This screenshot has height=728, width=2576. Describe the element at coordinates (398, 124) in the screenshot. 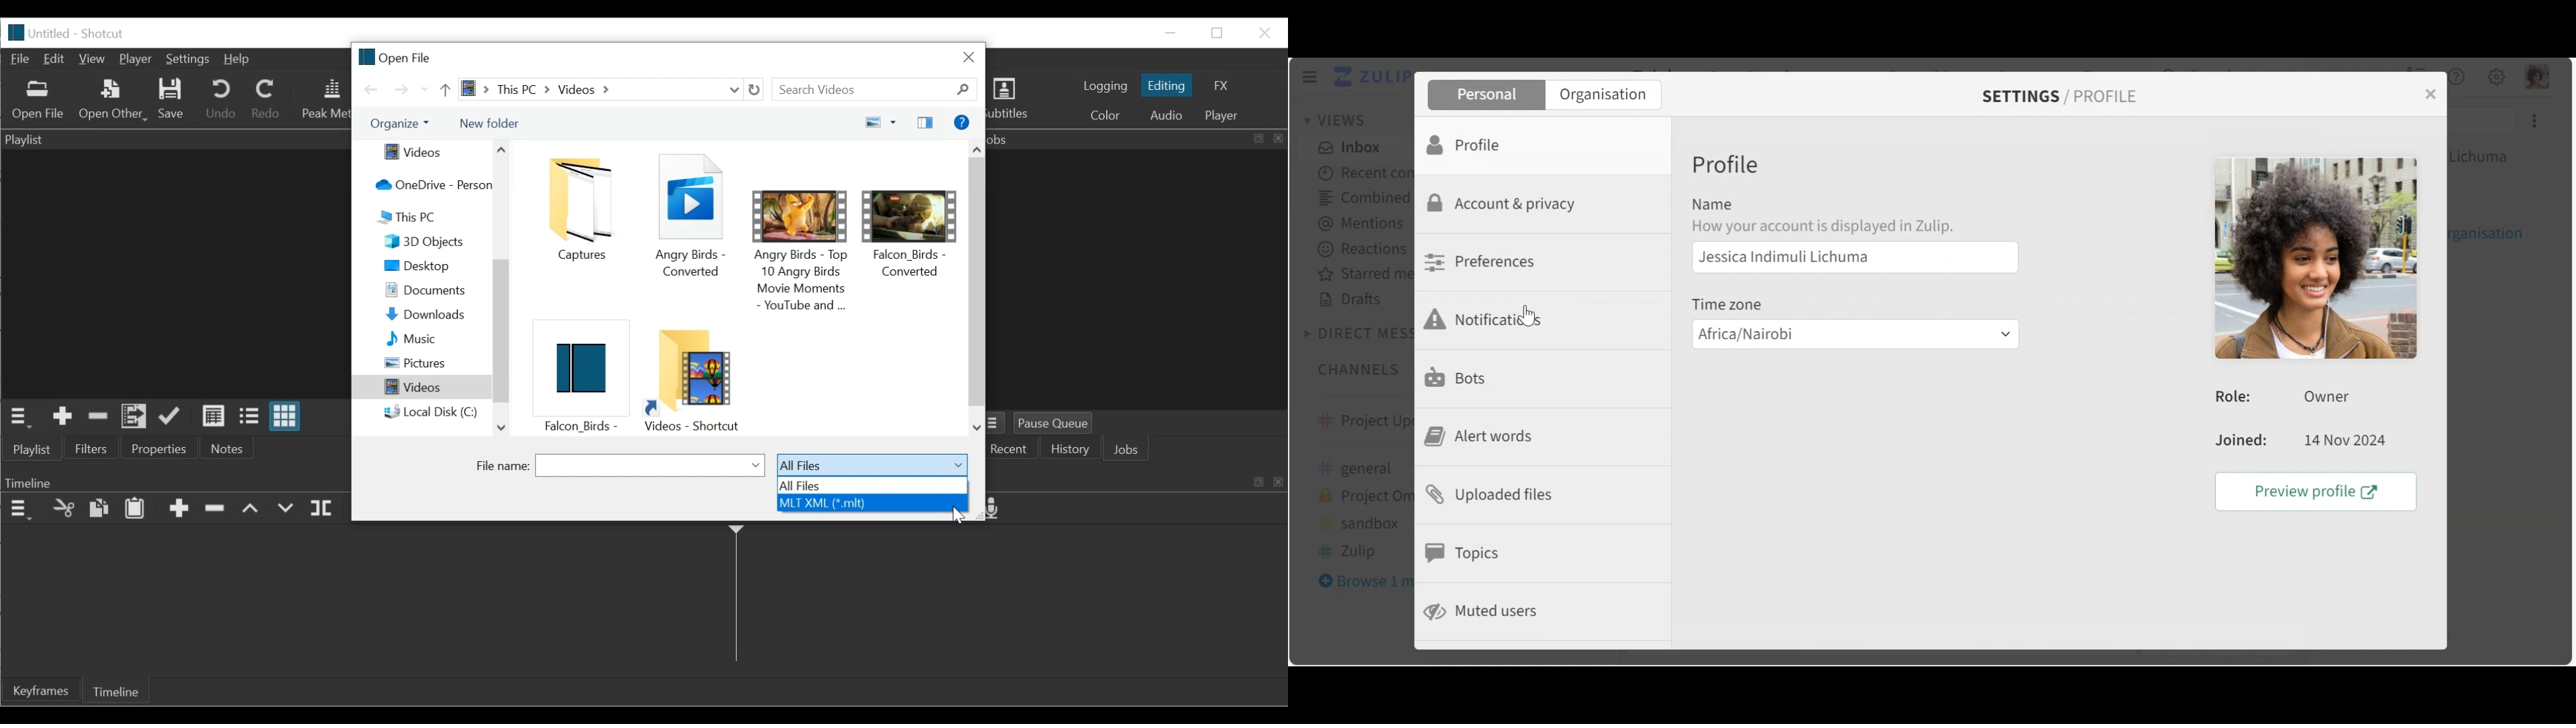

I see `Organize` at that location.